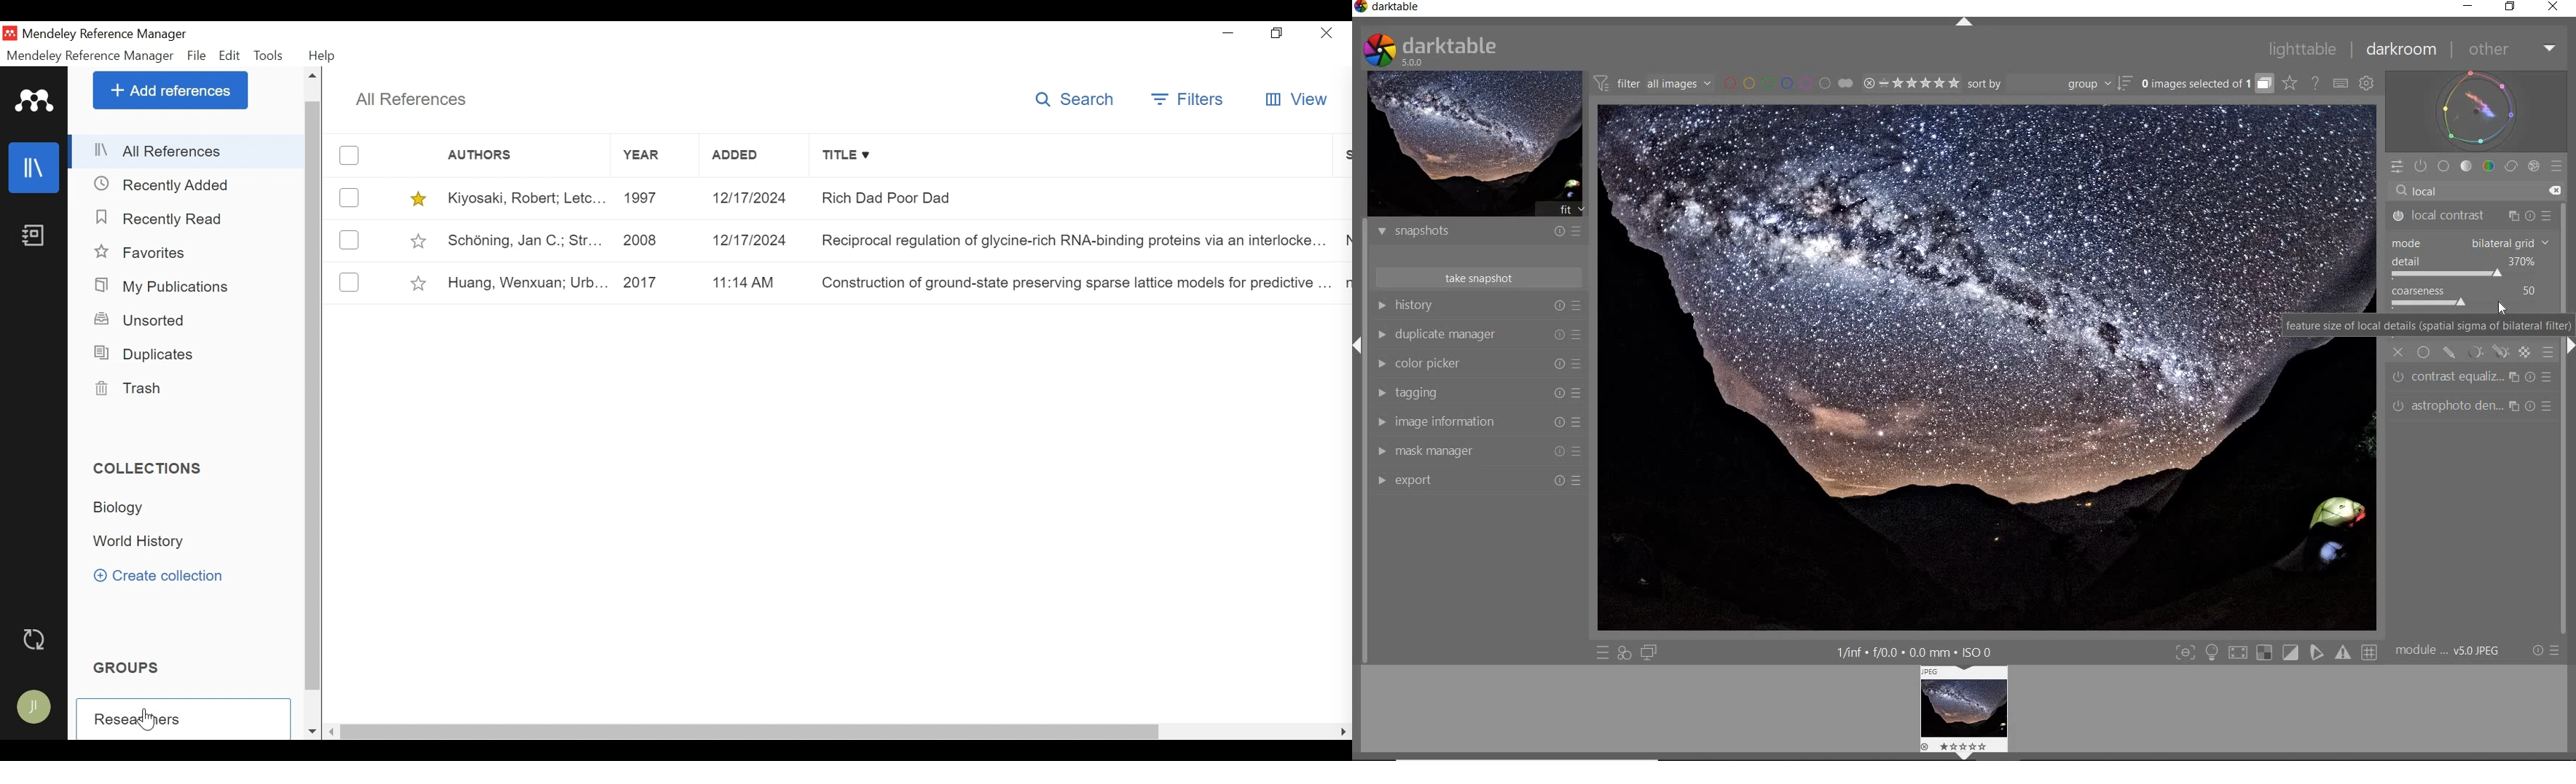  What do you see at coordinates (1377, 44) in the screenshot?
I see `darktable logo` at bounding box center [1377, 44].